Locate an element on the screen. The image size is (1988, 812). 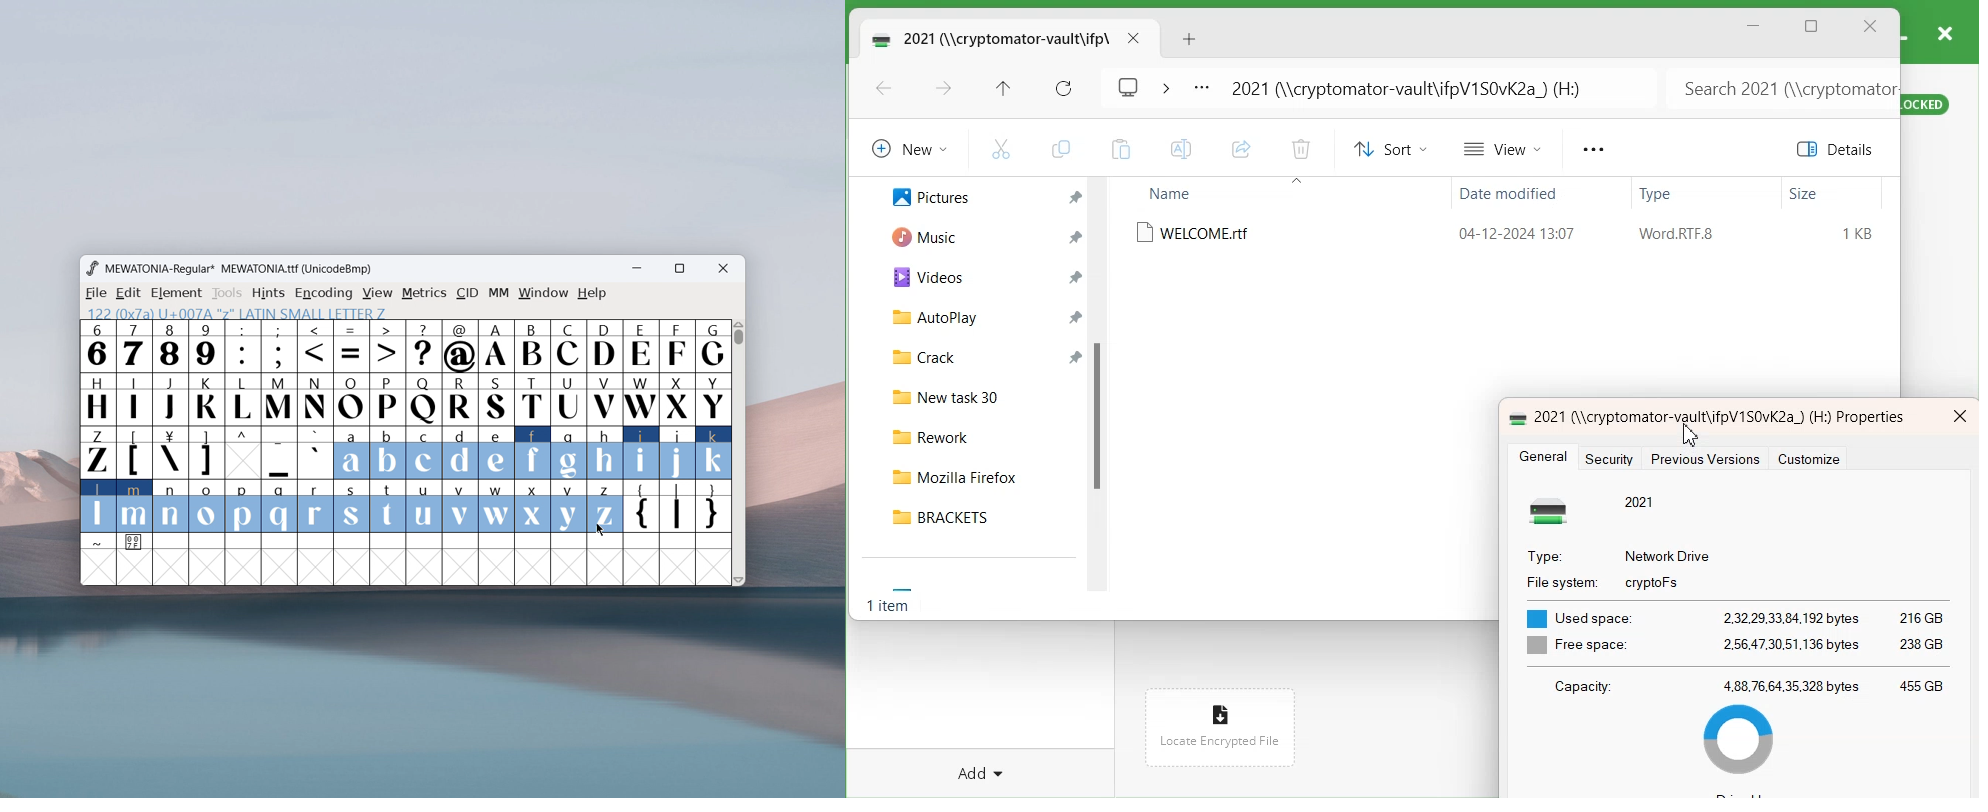
More is located at coordinates (1201, 89).